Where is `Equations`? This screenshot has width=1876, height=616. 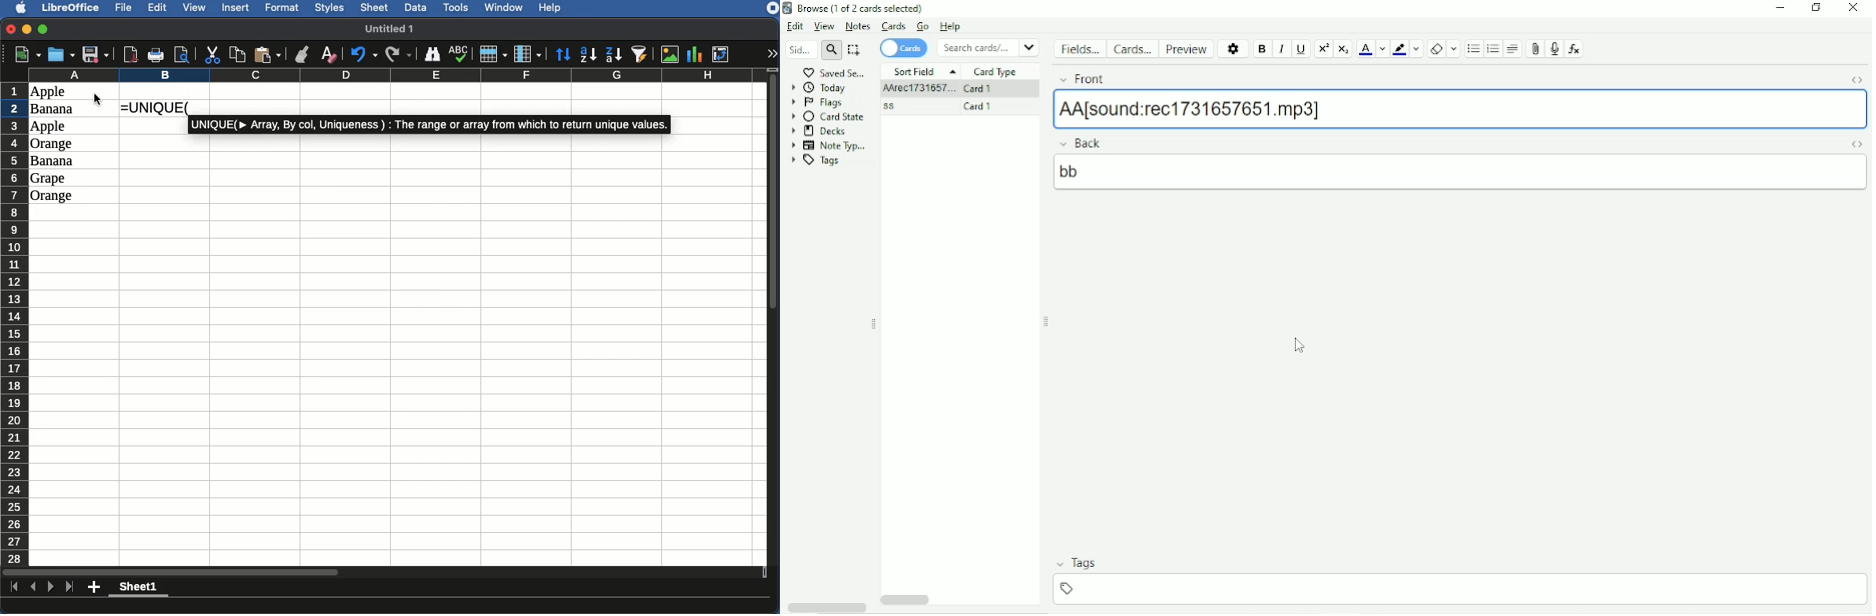
Equations is located at coordinates (1575, 49).